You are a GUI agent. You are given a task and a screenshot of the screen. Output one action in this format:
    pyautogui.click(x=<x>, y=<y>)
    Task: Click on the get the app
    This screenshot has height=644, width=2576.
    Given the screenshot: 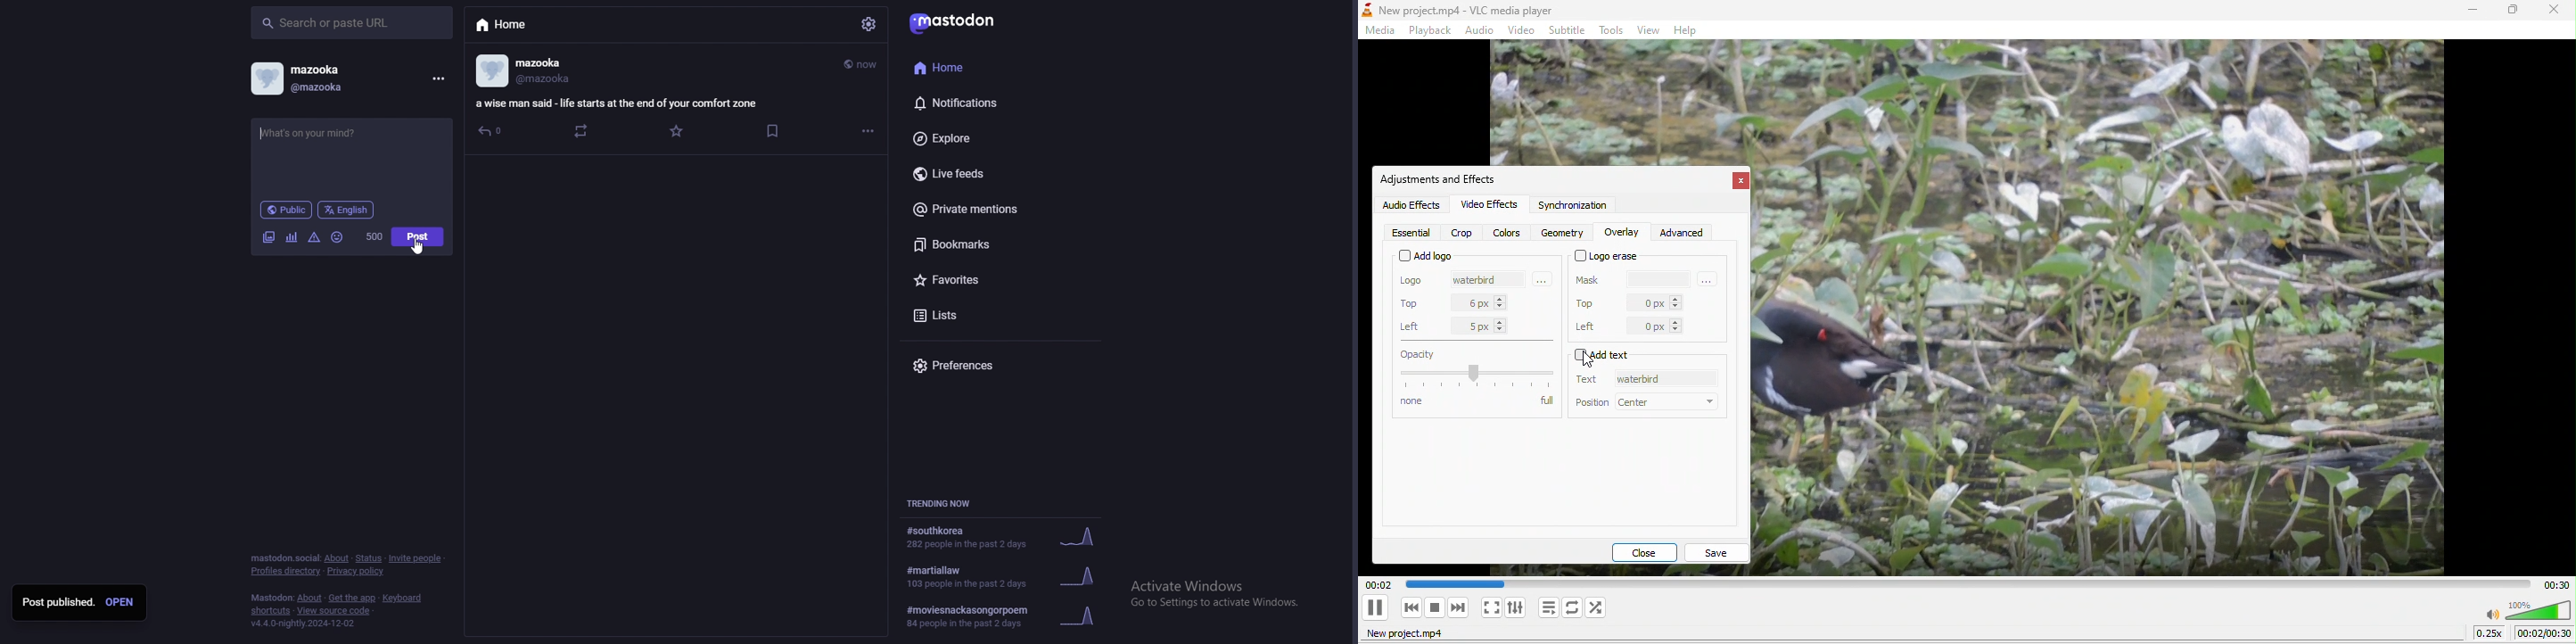 What is the action you would take?
    pyautogui.click(x=352, y=598)
    